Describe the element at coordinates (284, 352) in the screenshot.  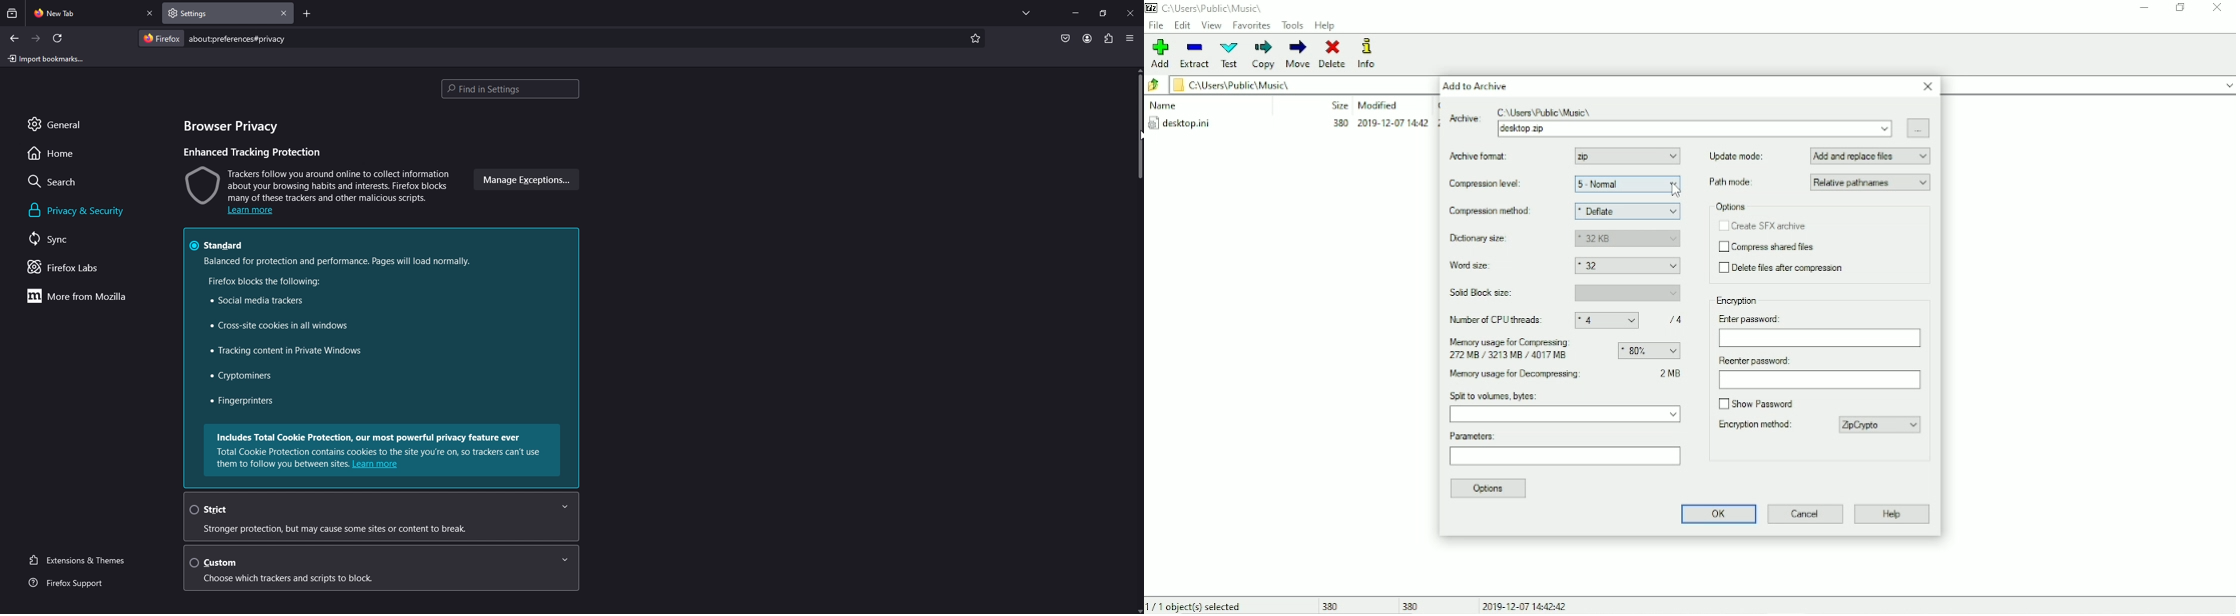
I see `« Tracking content in Private Windows` at that location.